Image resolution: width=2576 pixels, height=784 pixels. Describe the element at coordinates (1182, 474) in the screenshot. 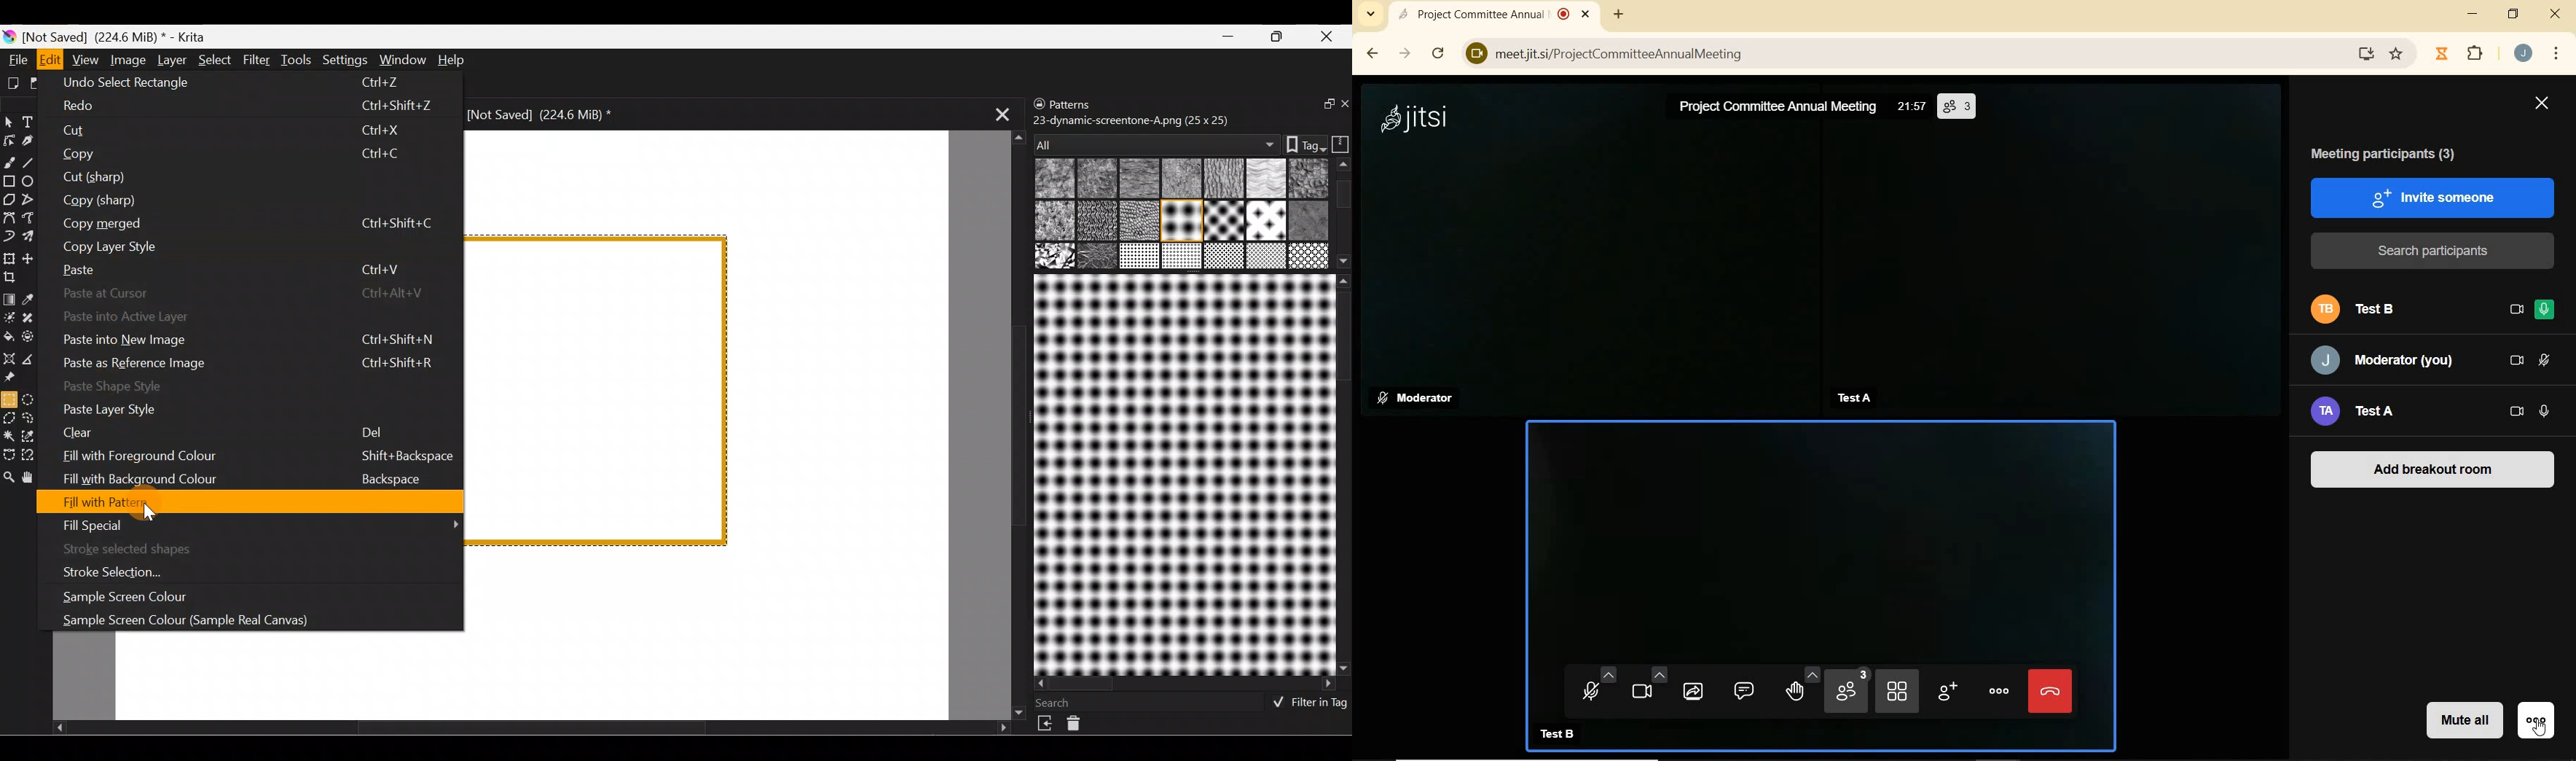

I see `Preview` at that location.